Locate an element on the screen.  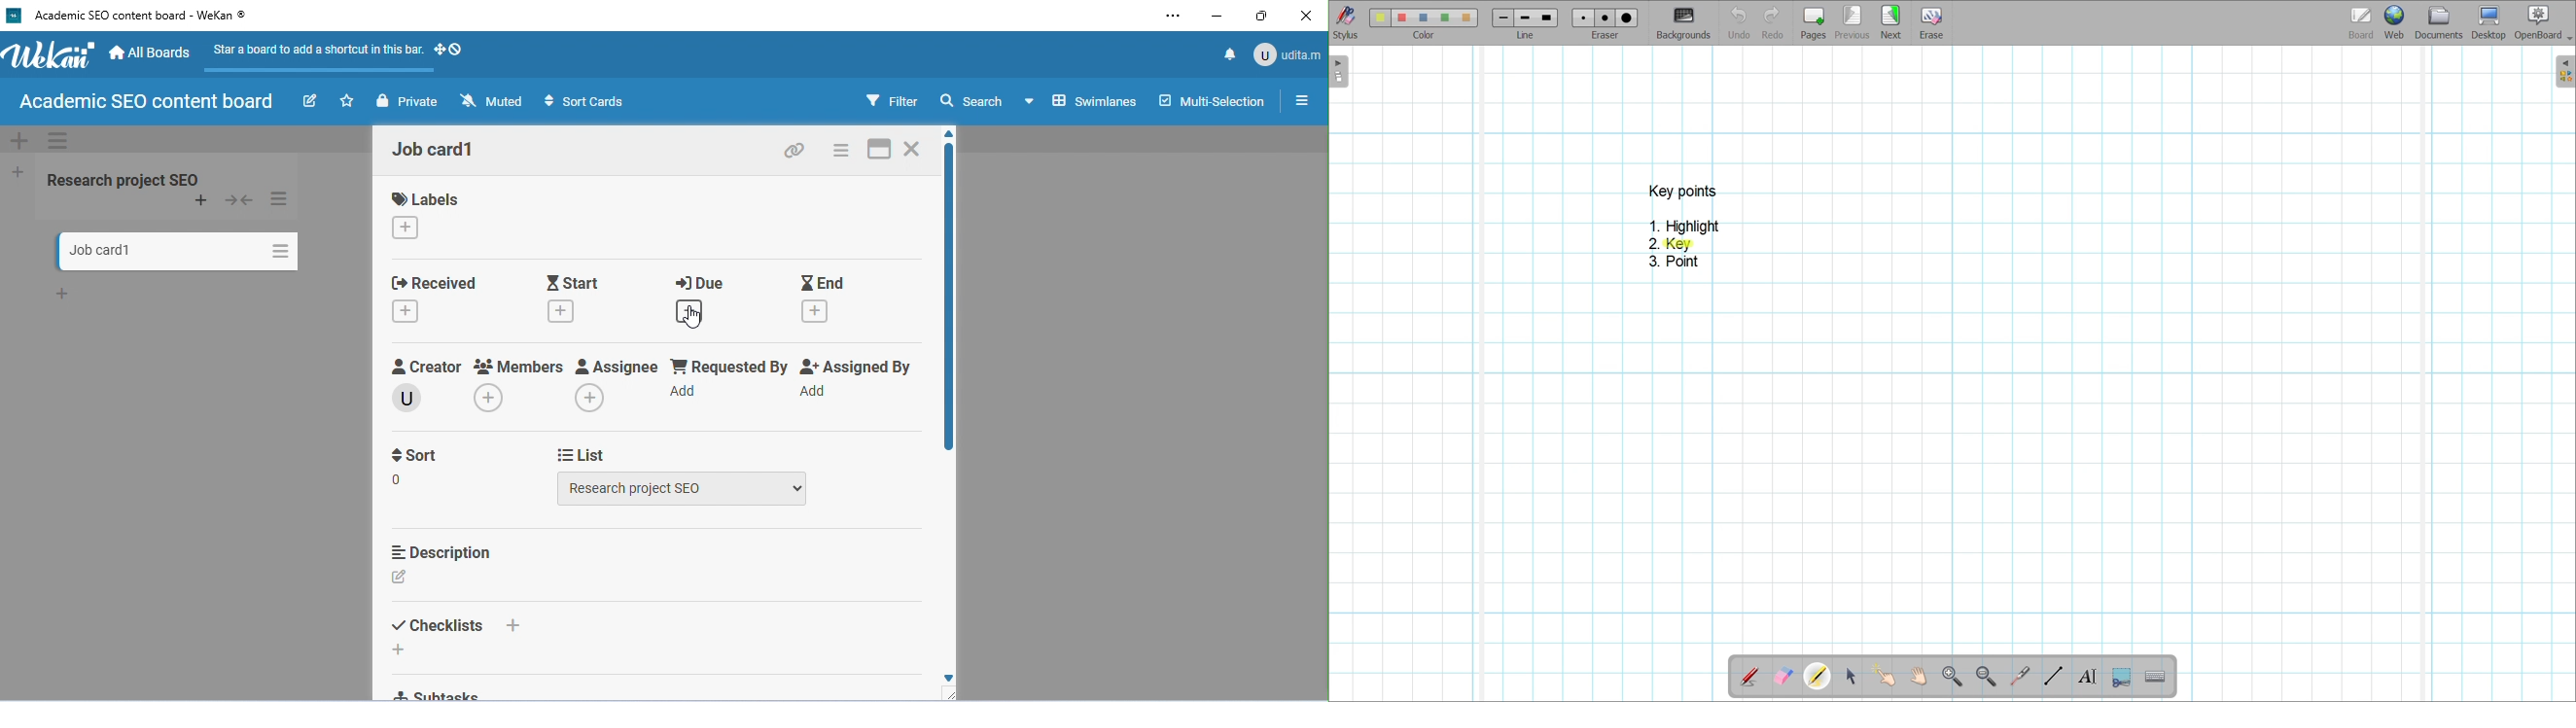
Annotate document is located at coordinates (1749, 677).